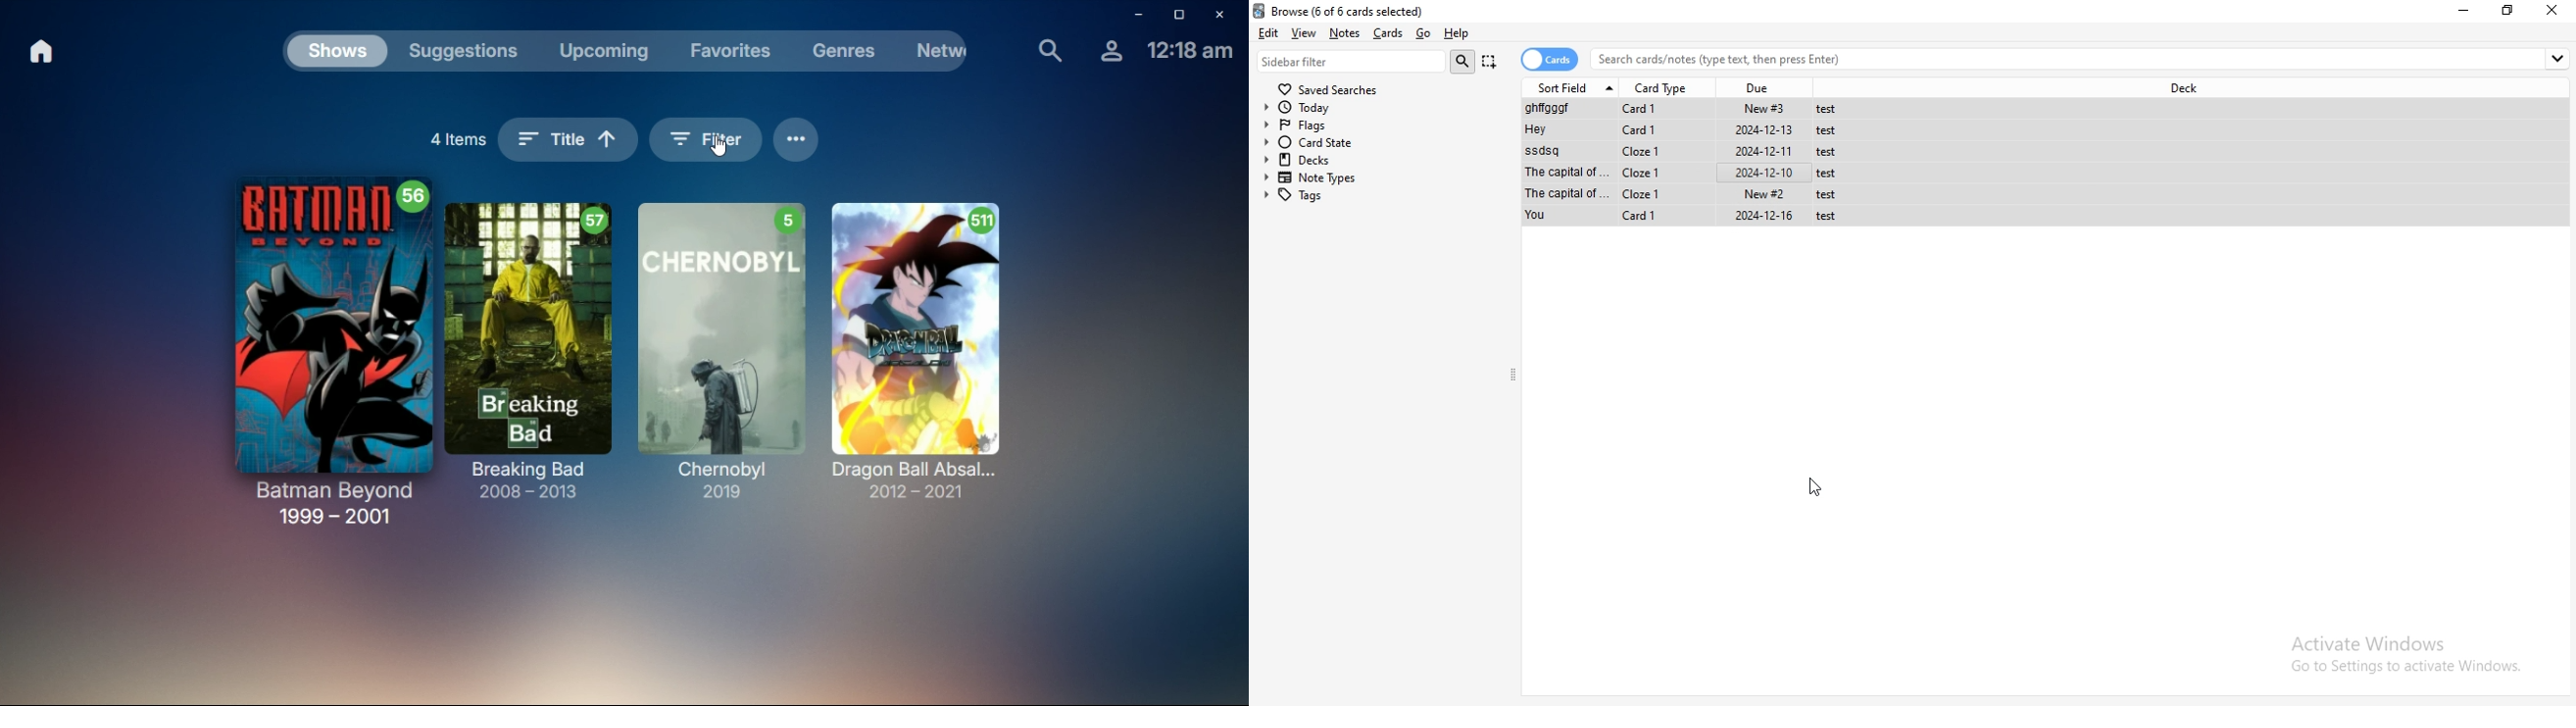 This screenshot has height=728, width=2576. I want to click on Capture, so click(1490, 61).